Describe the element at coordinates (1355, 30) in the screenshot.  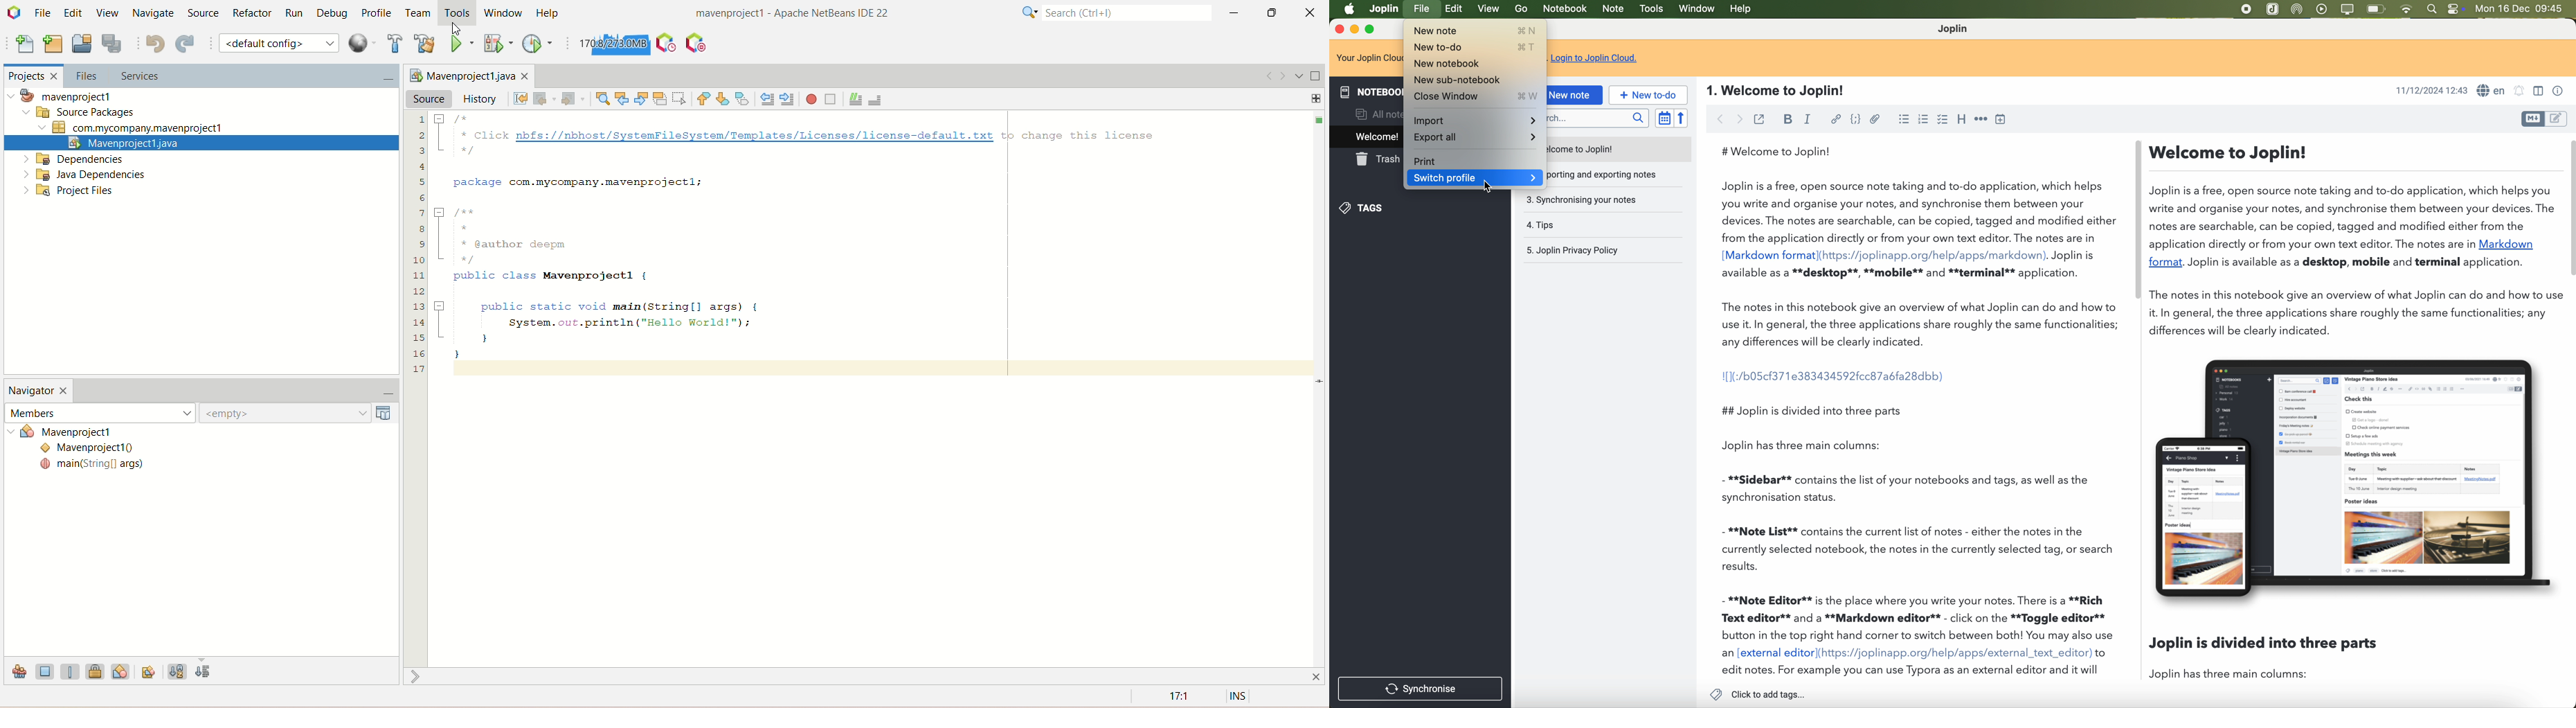
I see `minimize` at that location.